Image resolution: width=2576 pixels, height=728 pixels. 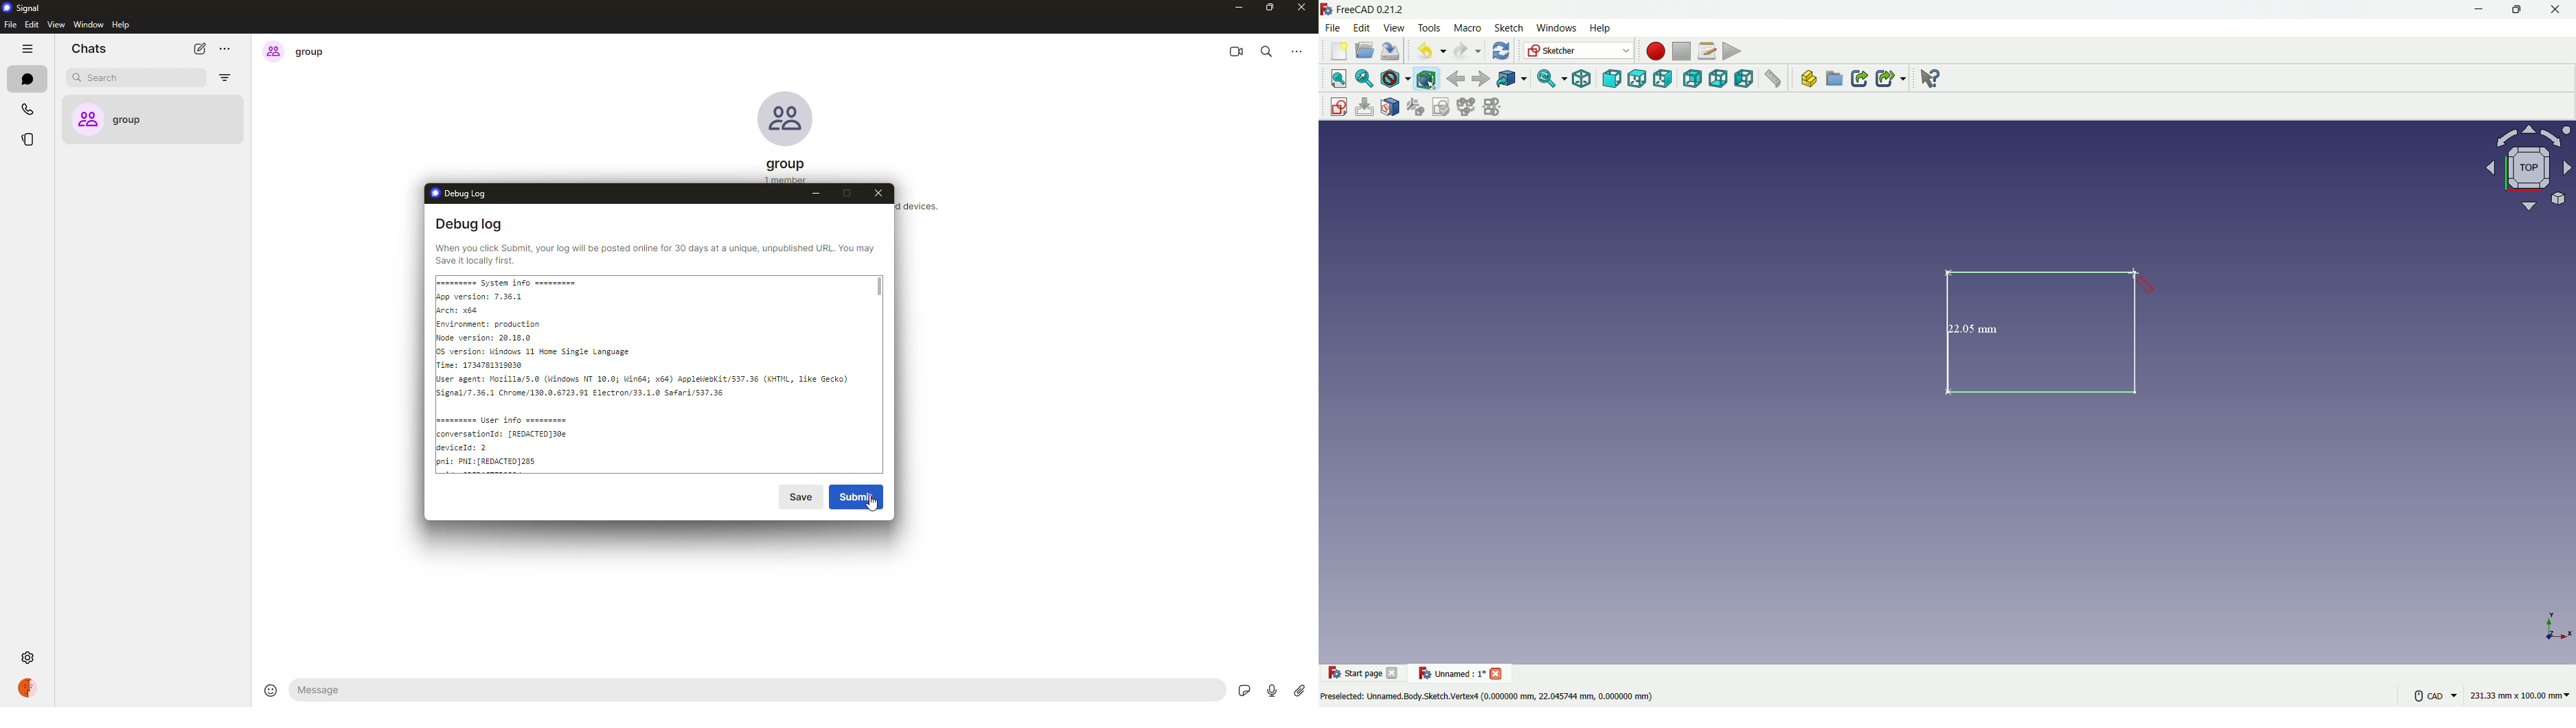 What do you see at coordinates (1931, 79) in the screenshot?
I see `help extension` at bounding box center [1931, 79].